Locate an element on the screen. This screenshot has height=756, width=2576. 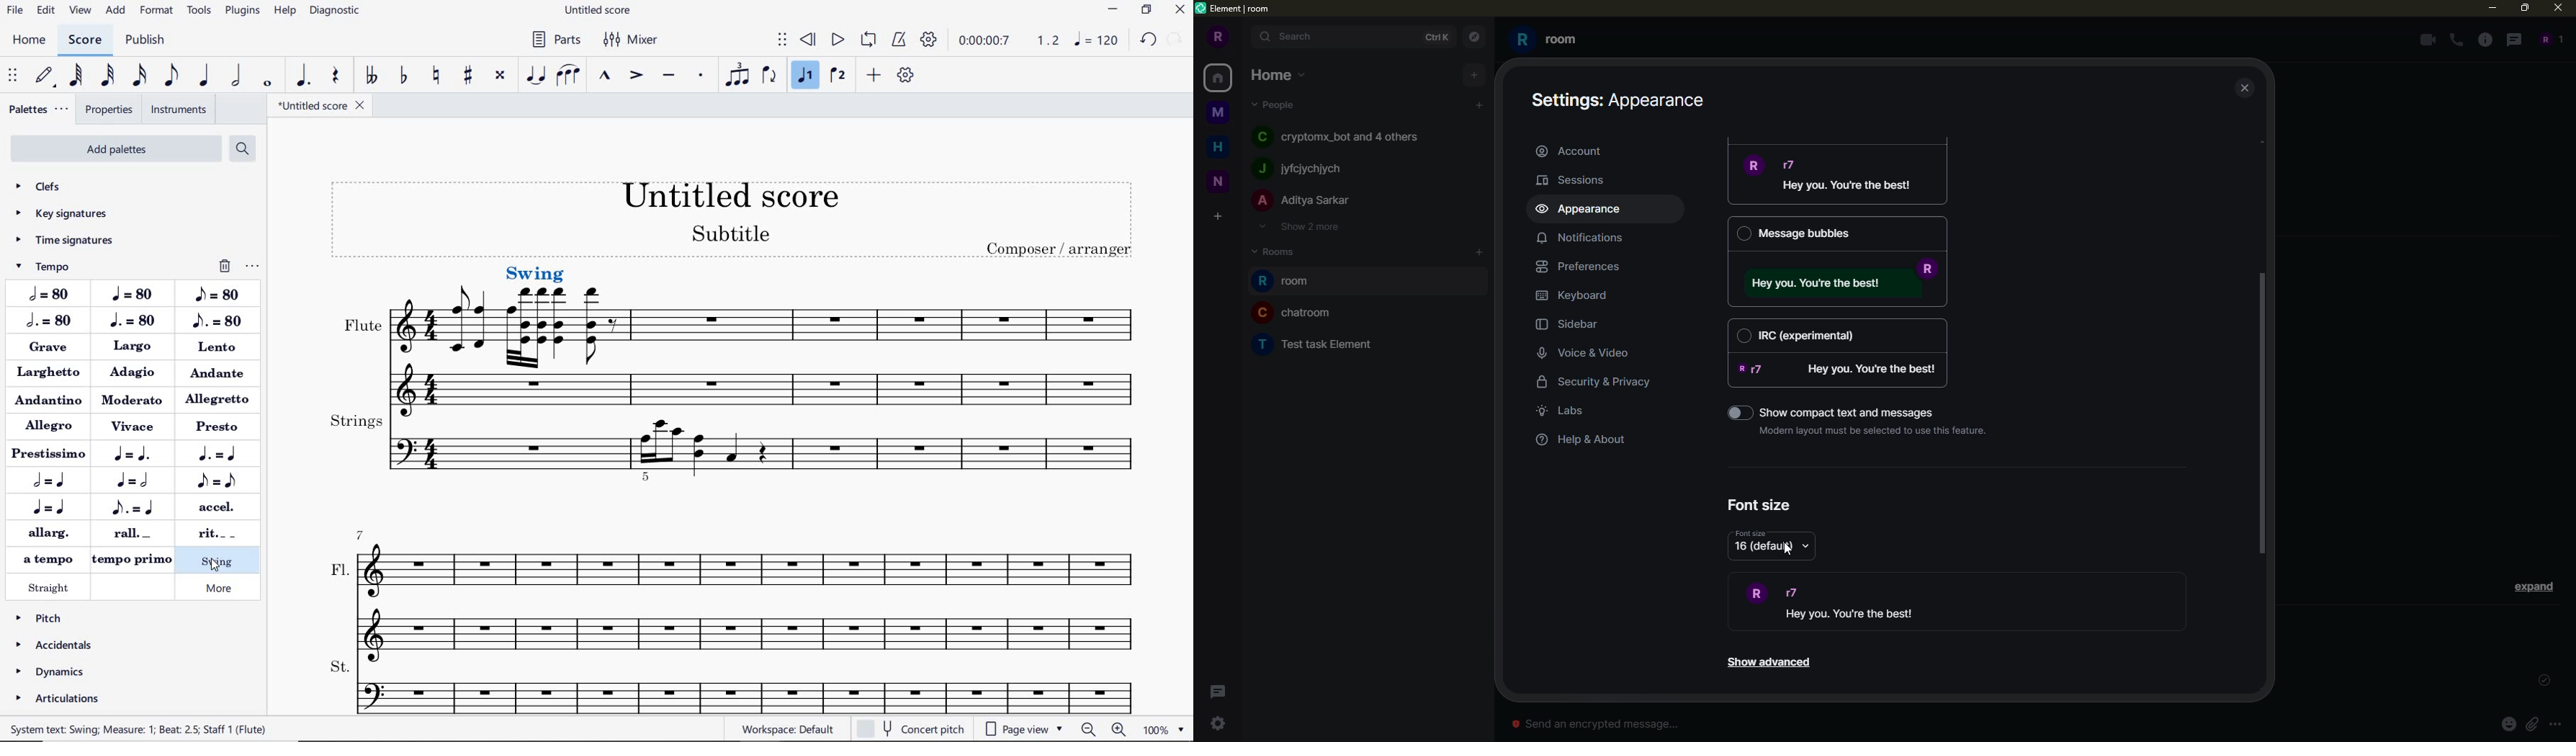
room is located at coordinates (1296, 312).